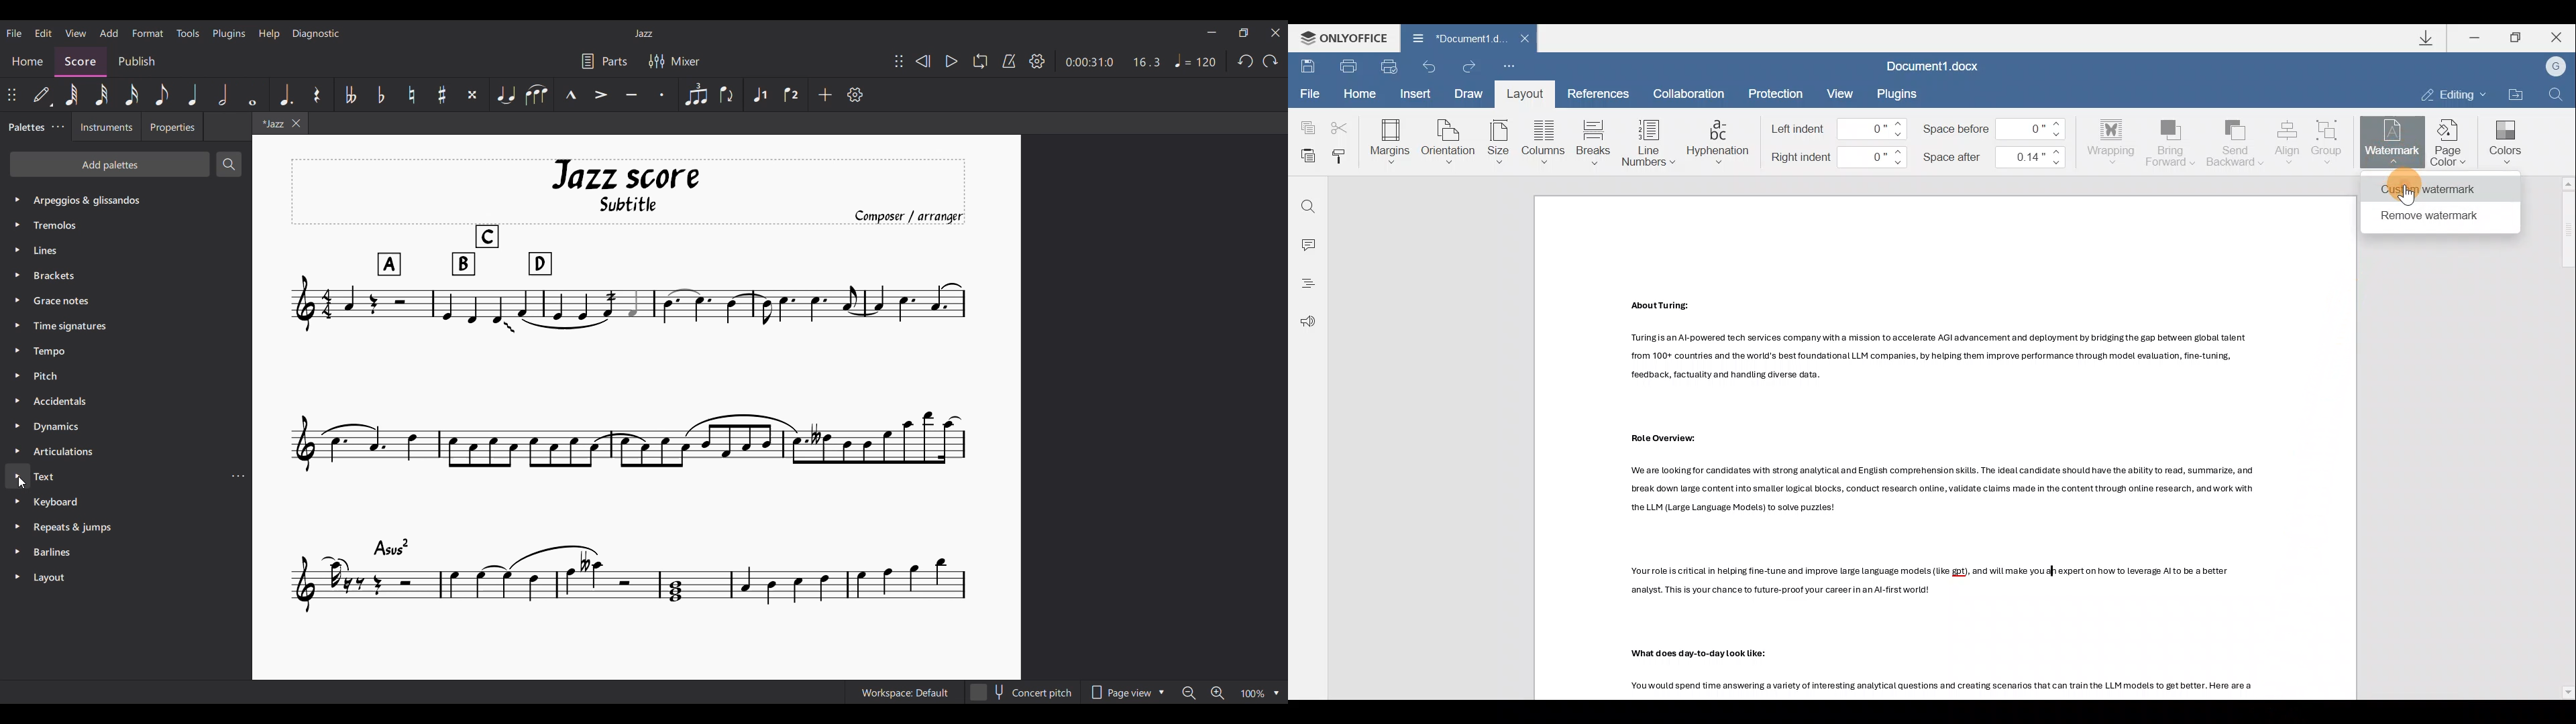  What do you see at coordinates (601, 95) in the screenshot?
I see `Accent` at bounding box center [601, 95].